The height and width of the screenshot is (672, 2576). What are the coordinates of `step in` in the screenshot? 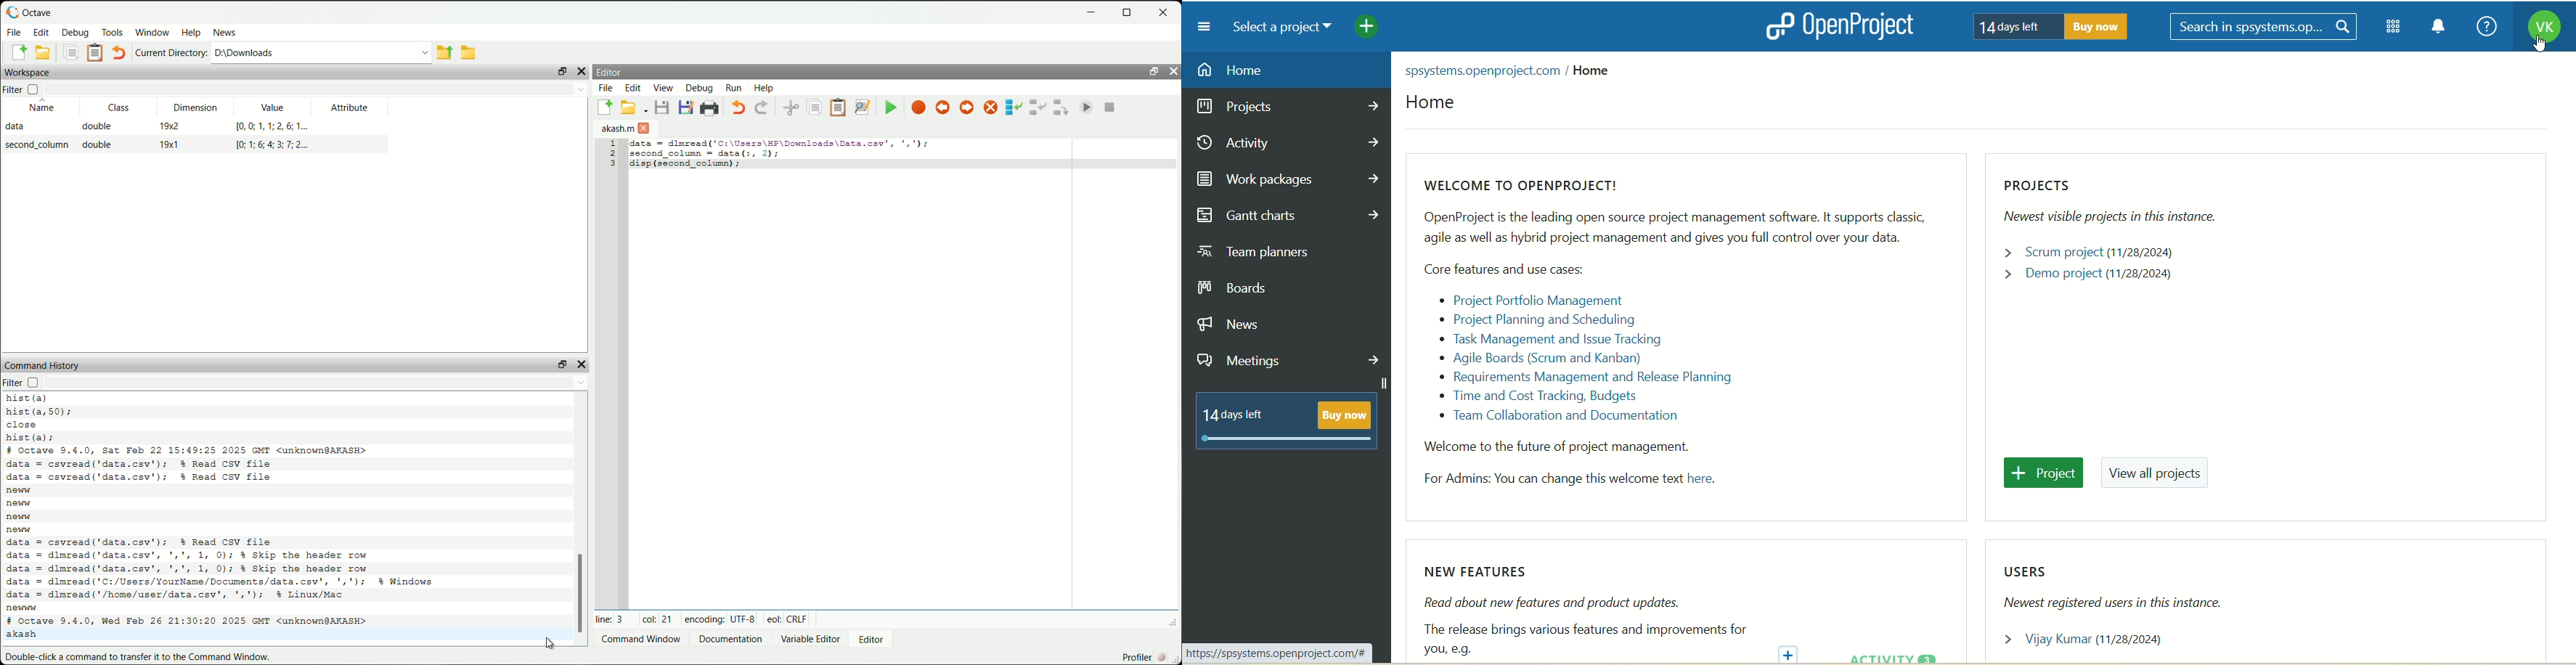 It's located at (1038, 109).